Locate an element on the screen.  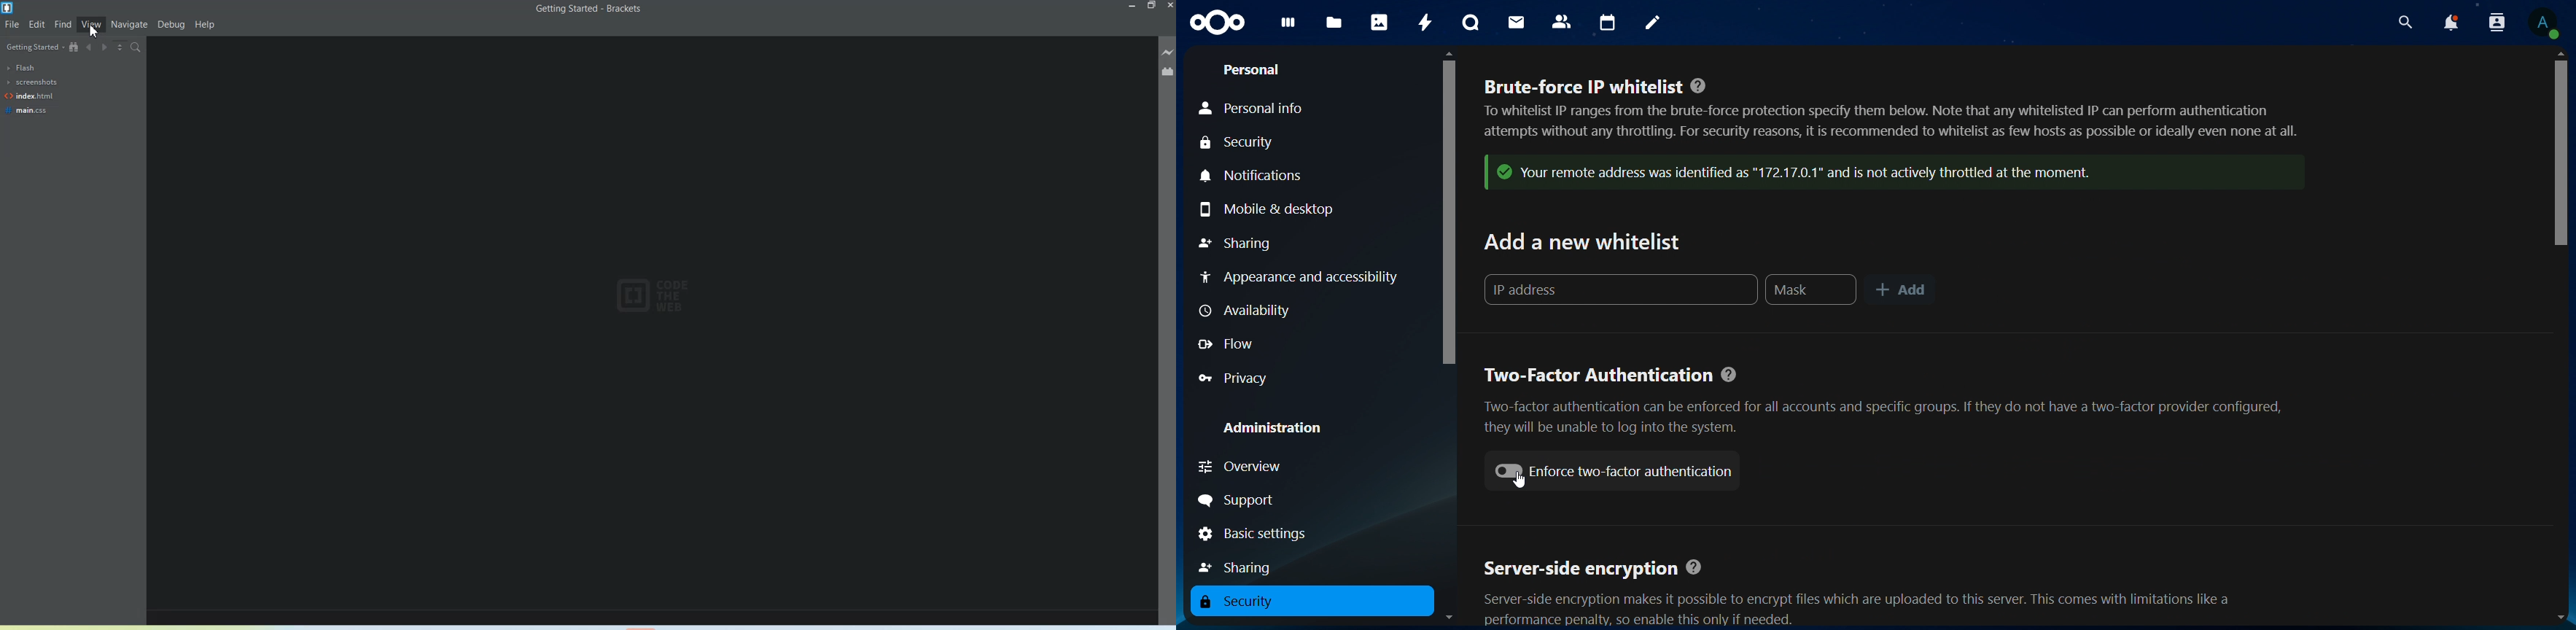
flow is located at coordinates (1226, 345).